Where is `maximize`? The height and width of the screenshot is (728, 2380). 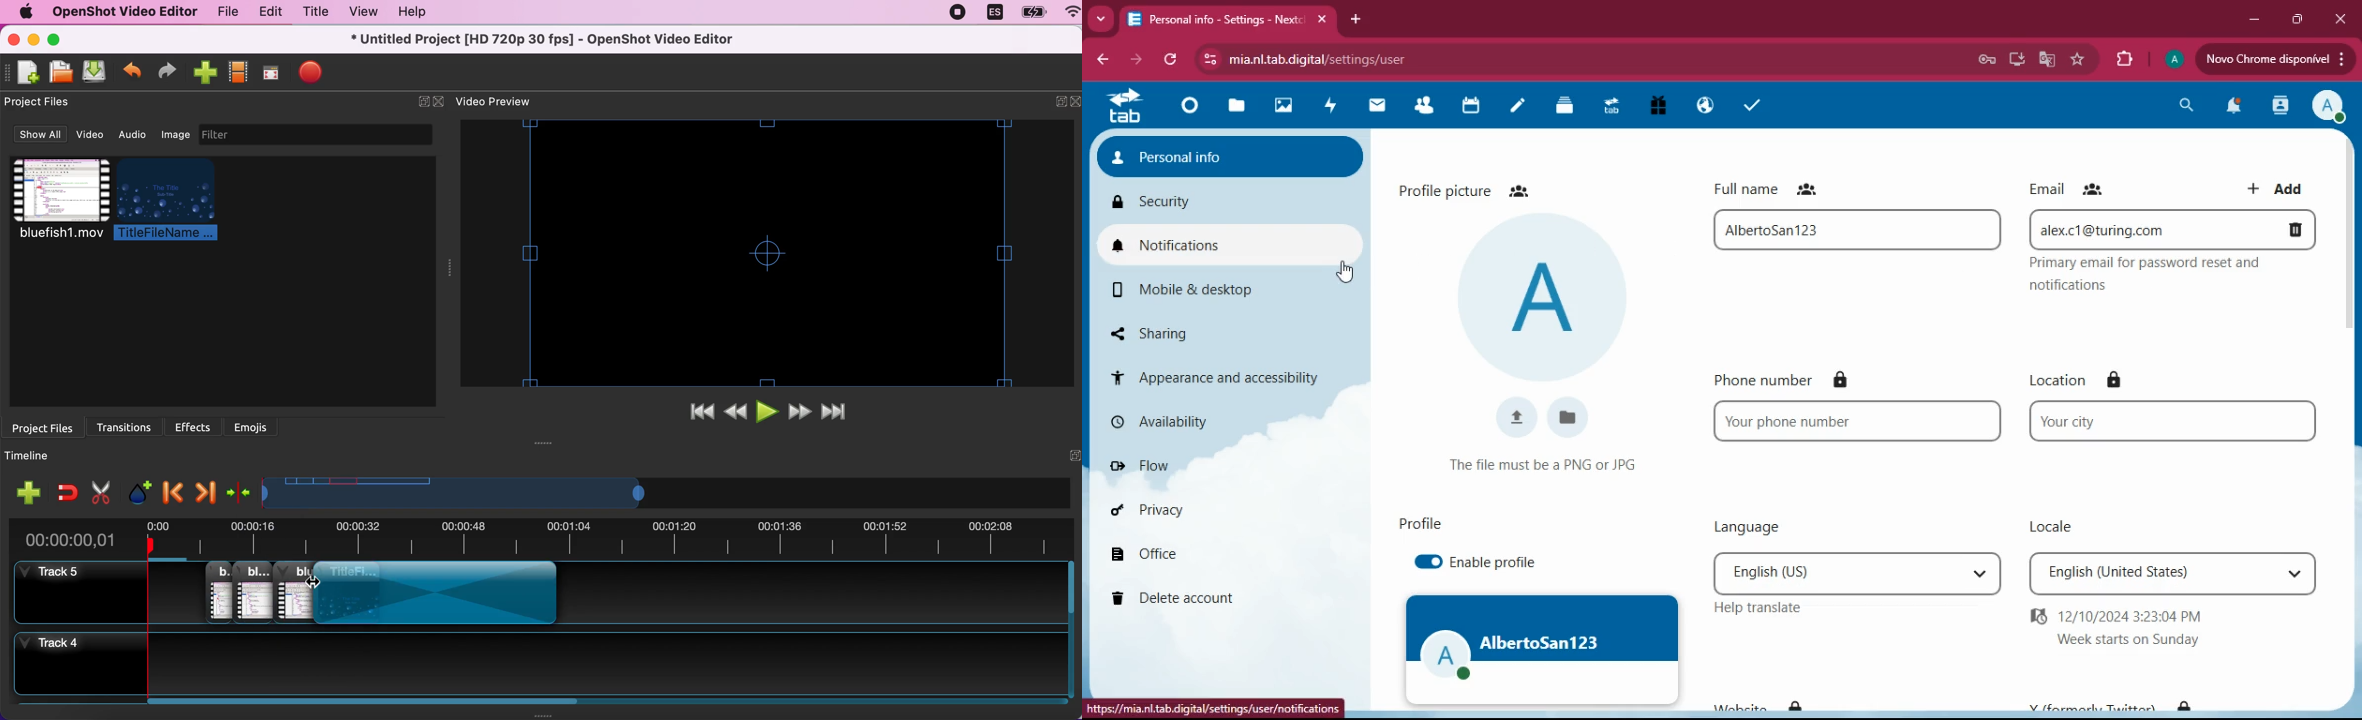 maximize is located at coordinates (59, 39).